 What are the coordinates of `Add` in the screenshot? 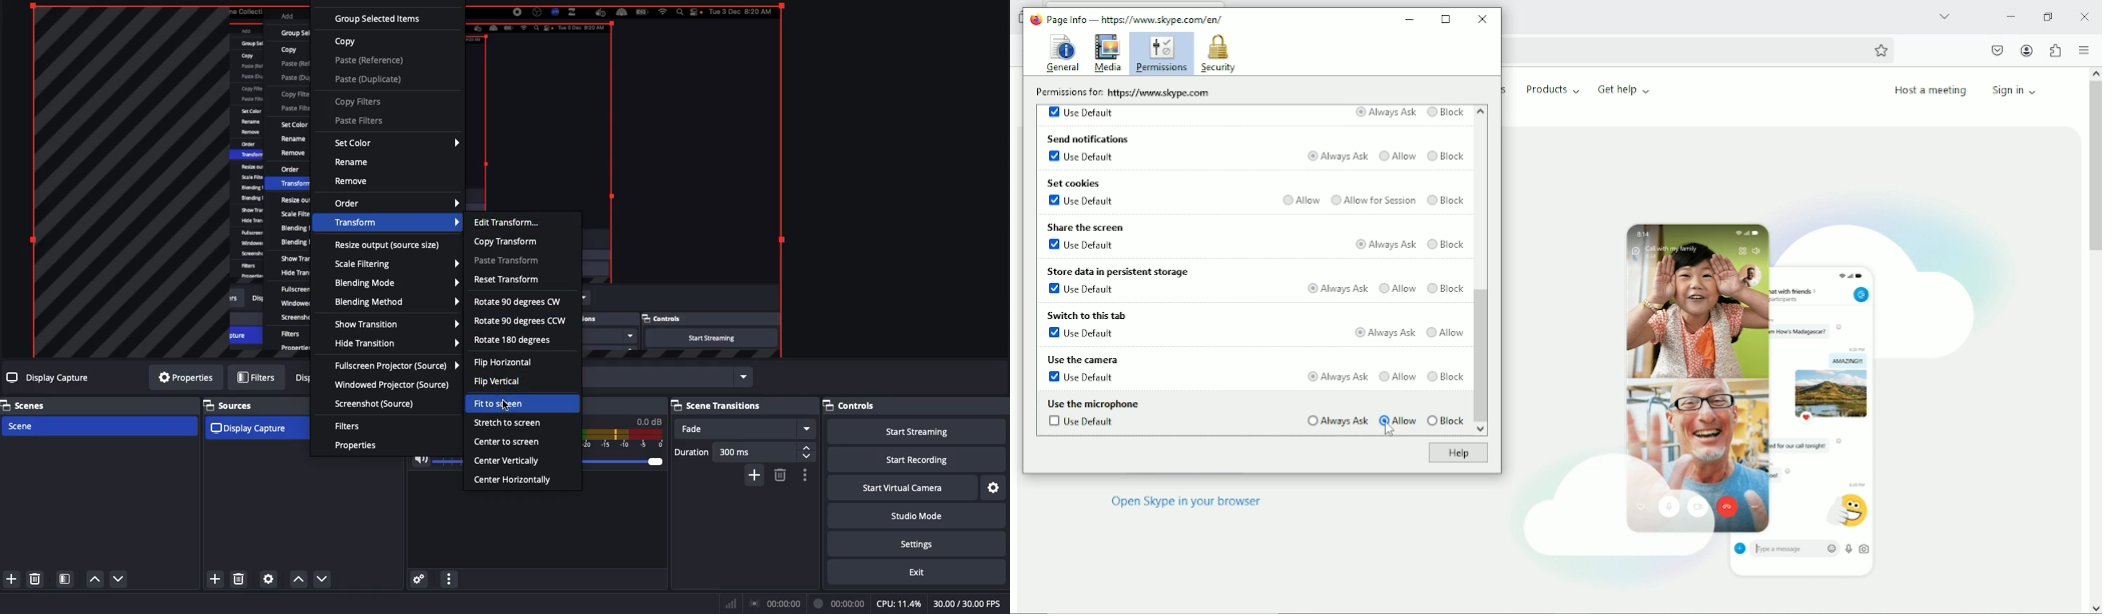 It's located at (13, 580).